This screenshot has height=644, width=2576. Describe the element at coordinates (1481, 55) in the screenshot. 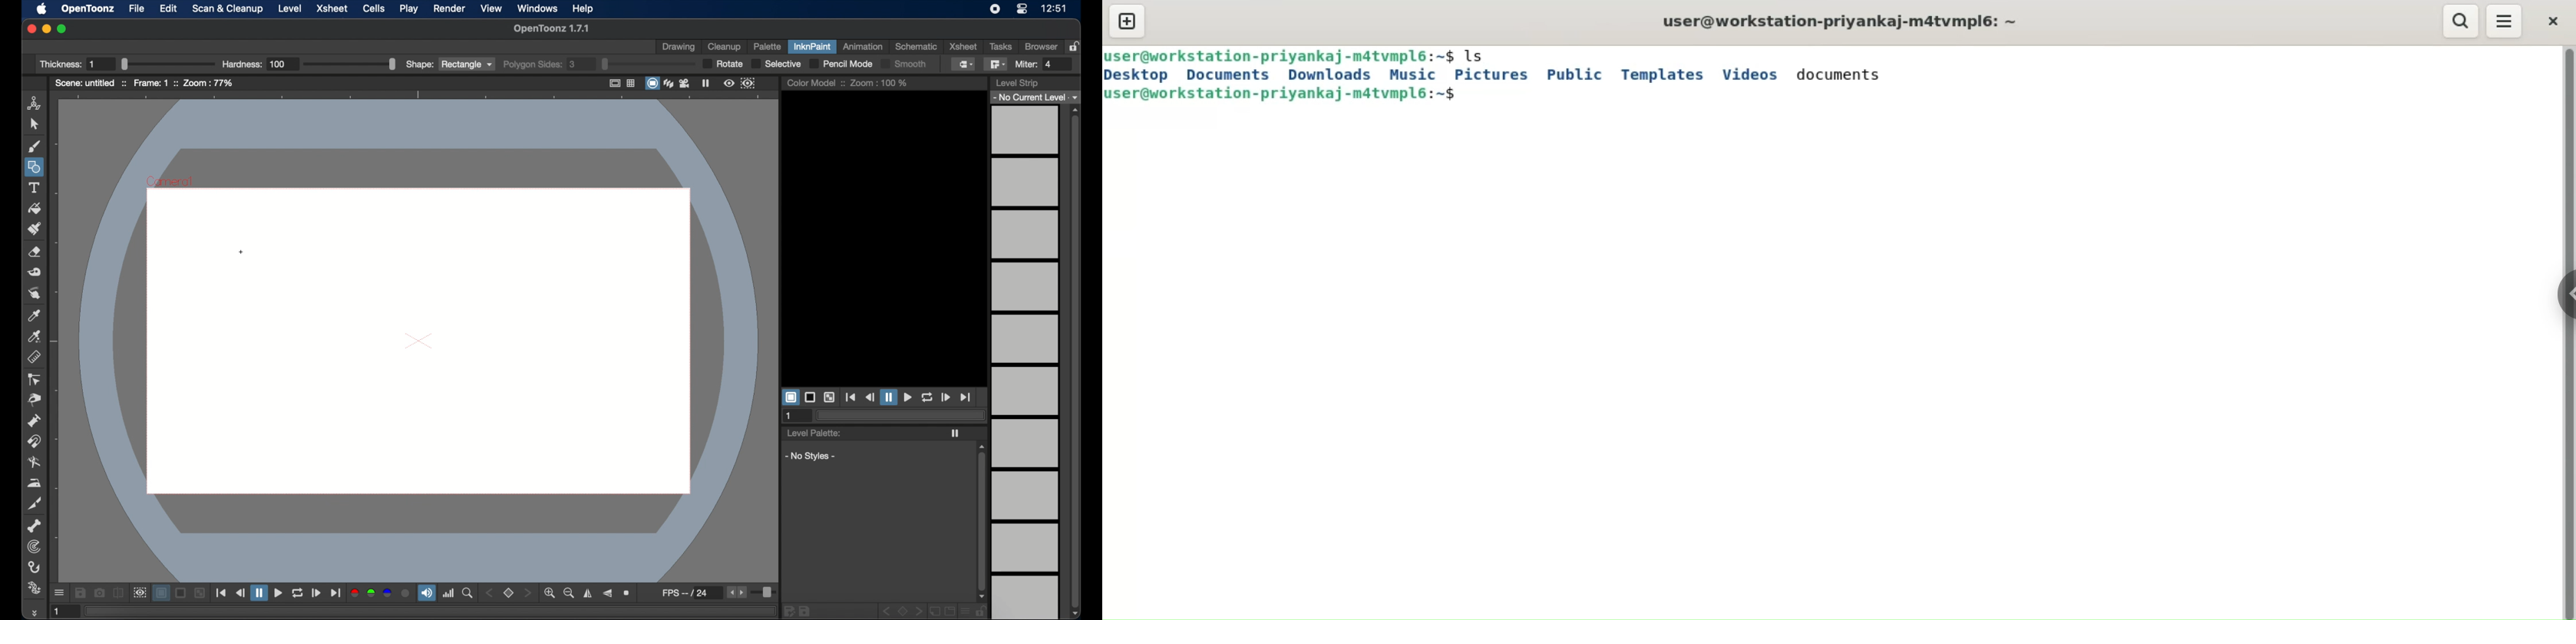

I see `command` at that location.